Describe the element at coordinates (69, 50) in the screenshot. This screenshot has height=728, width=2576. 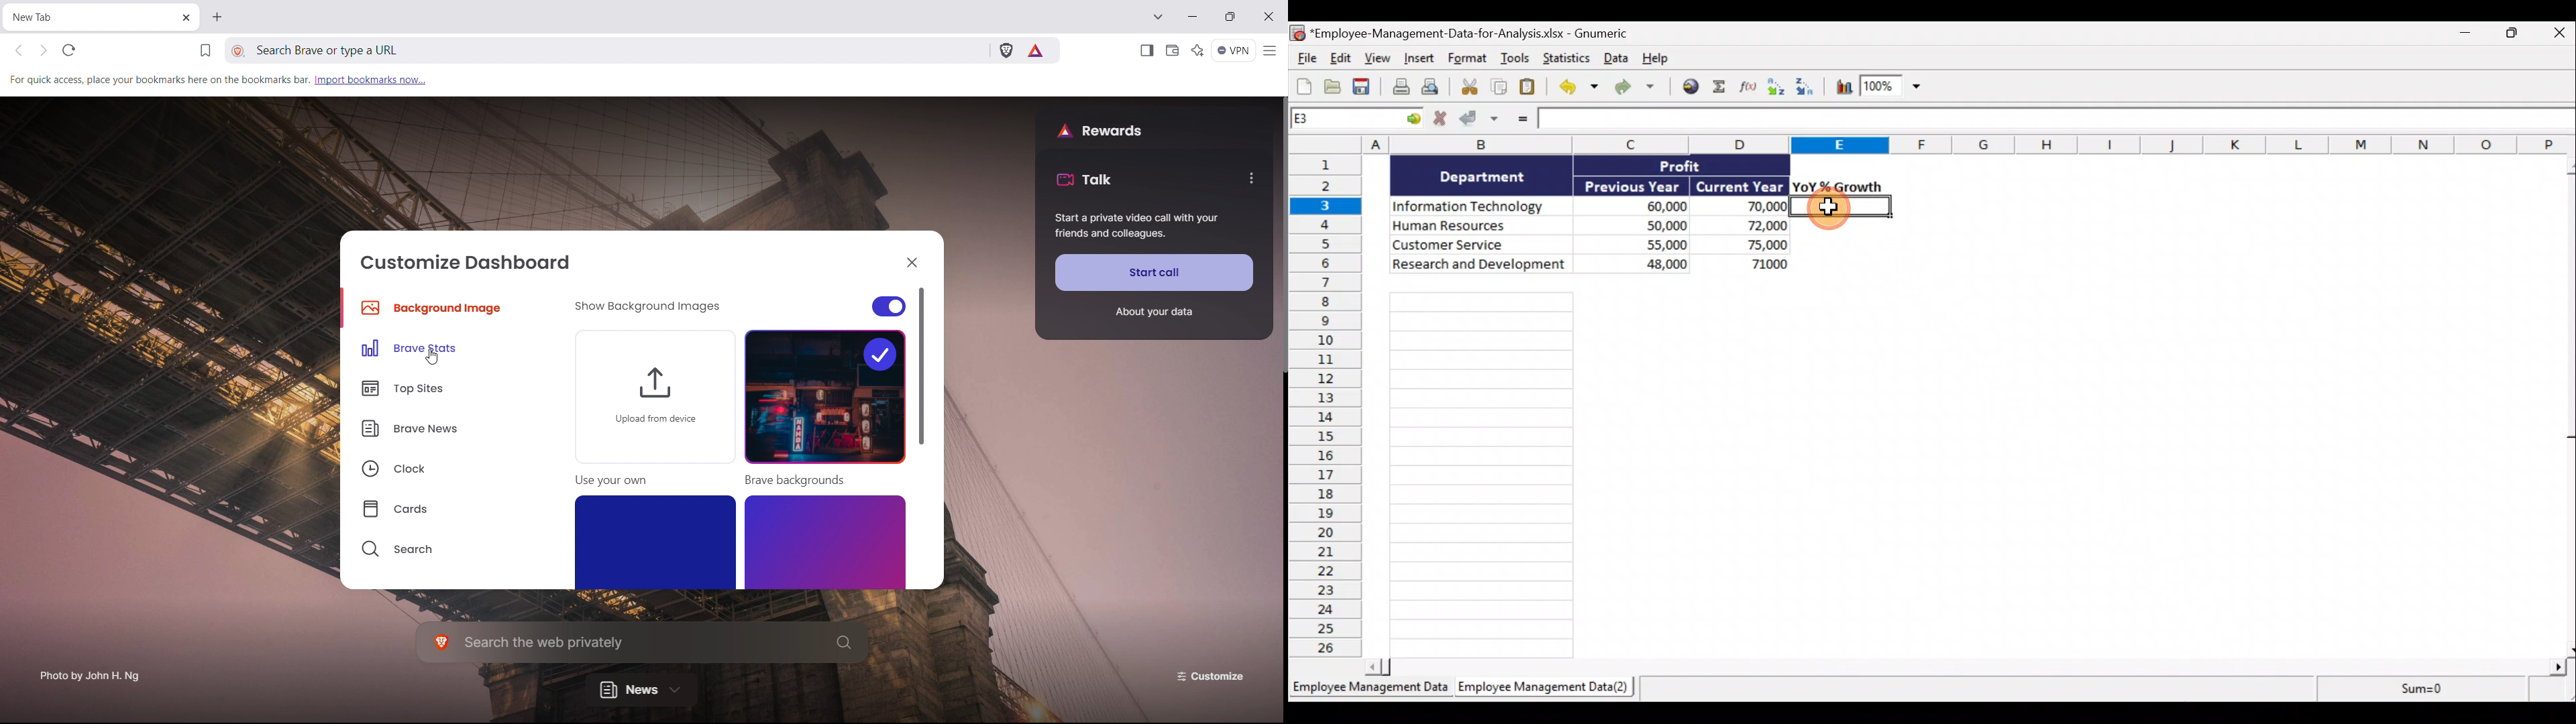
I see `reload this page` at that location.